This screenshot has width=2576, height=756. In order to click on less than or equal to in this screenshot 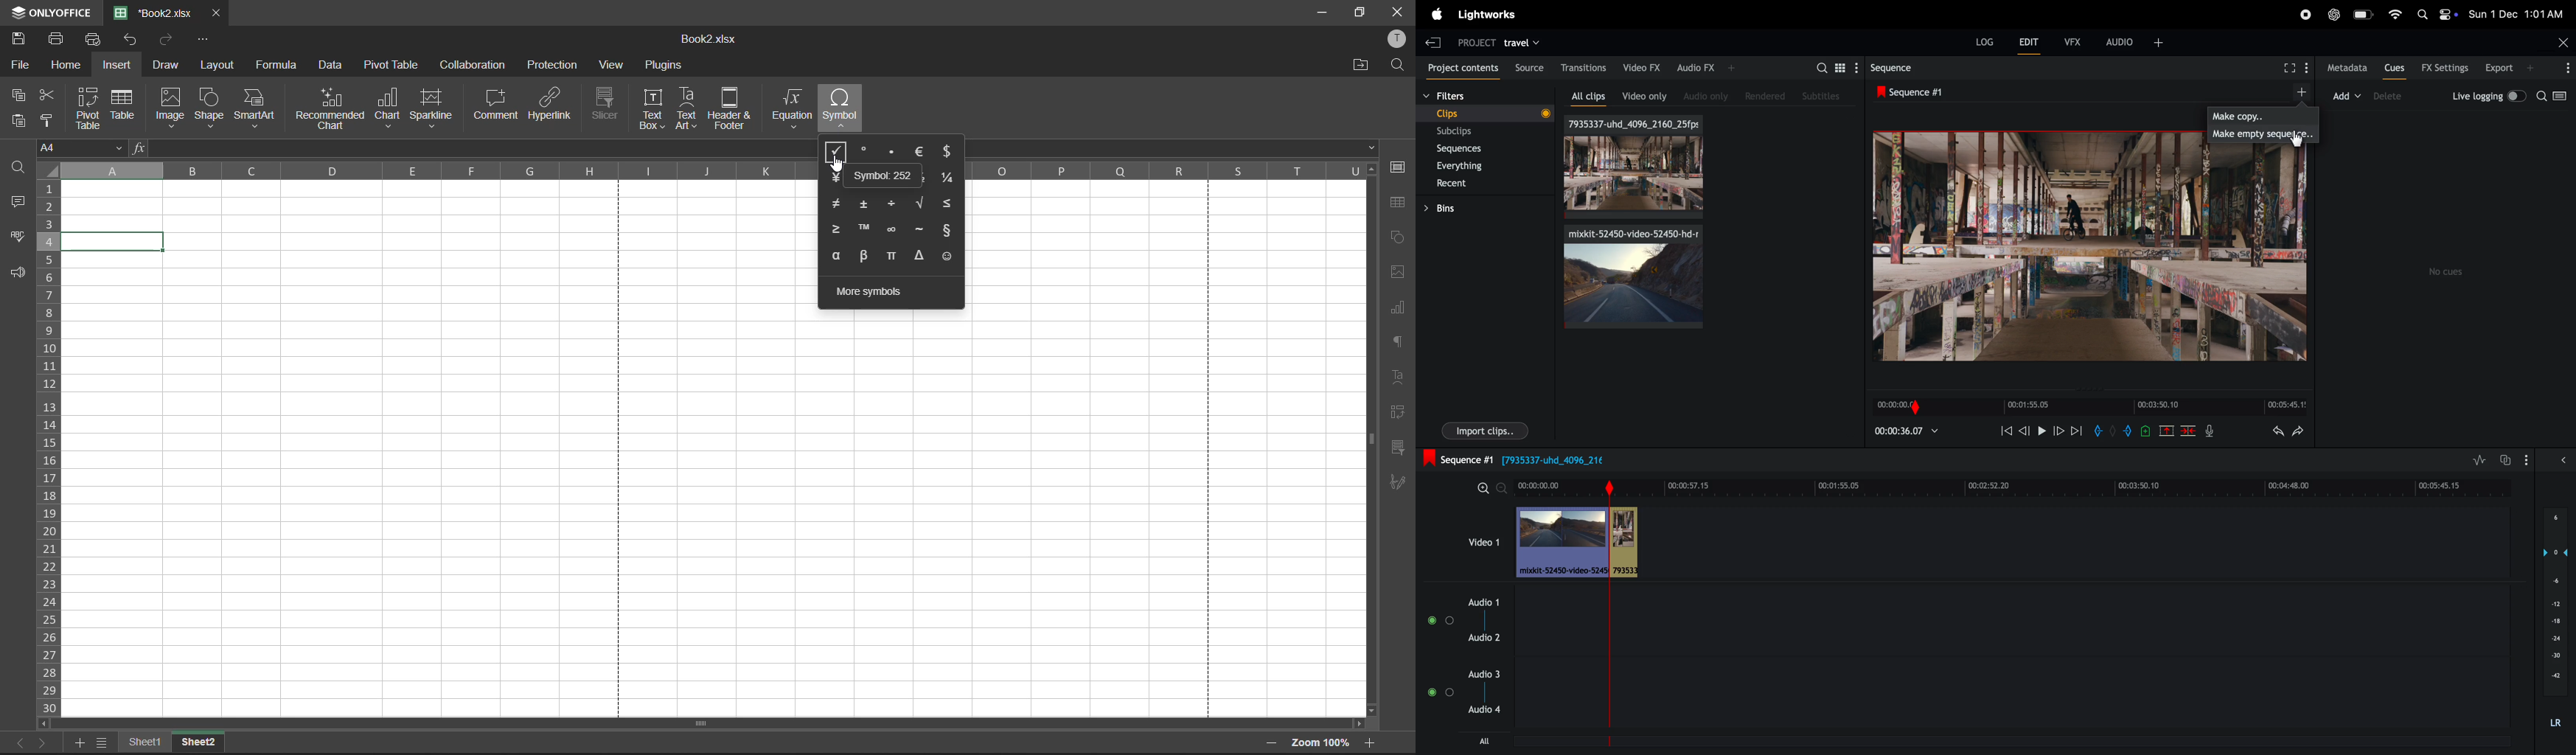, I will do `click(947, 206)`.